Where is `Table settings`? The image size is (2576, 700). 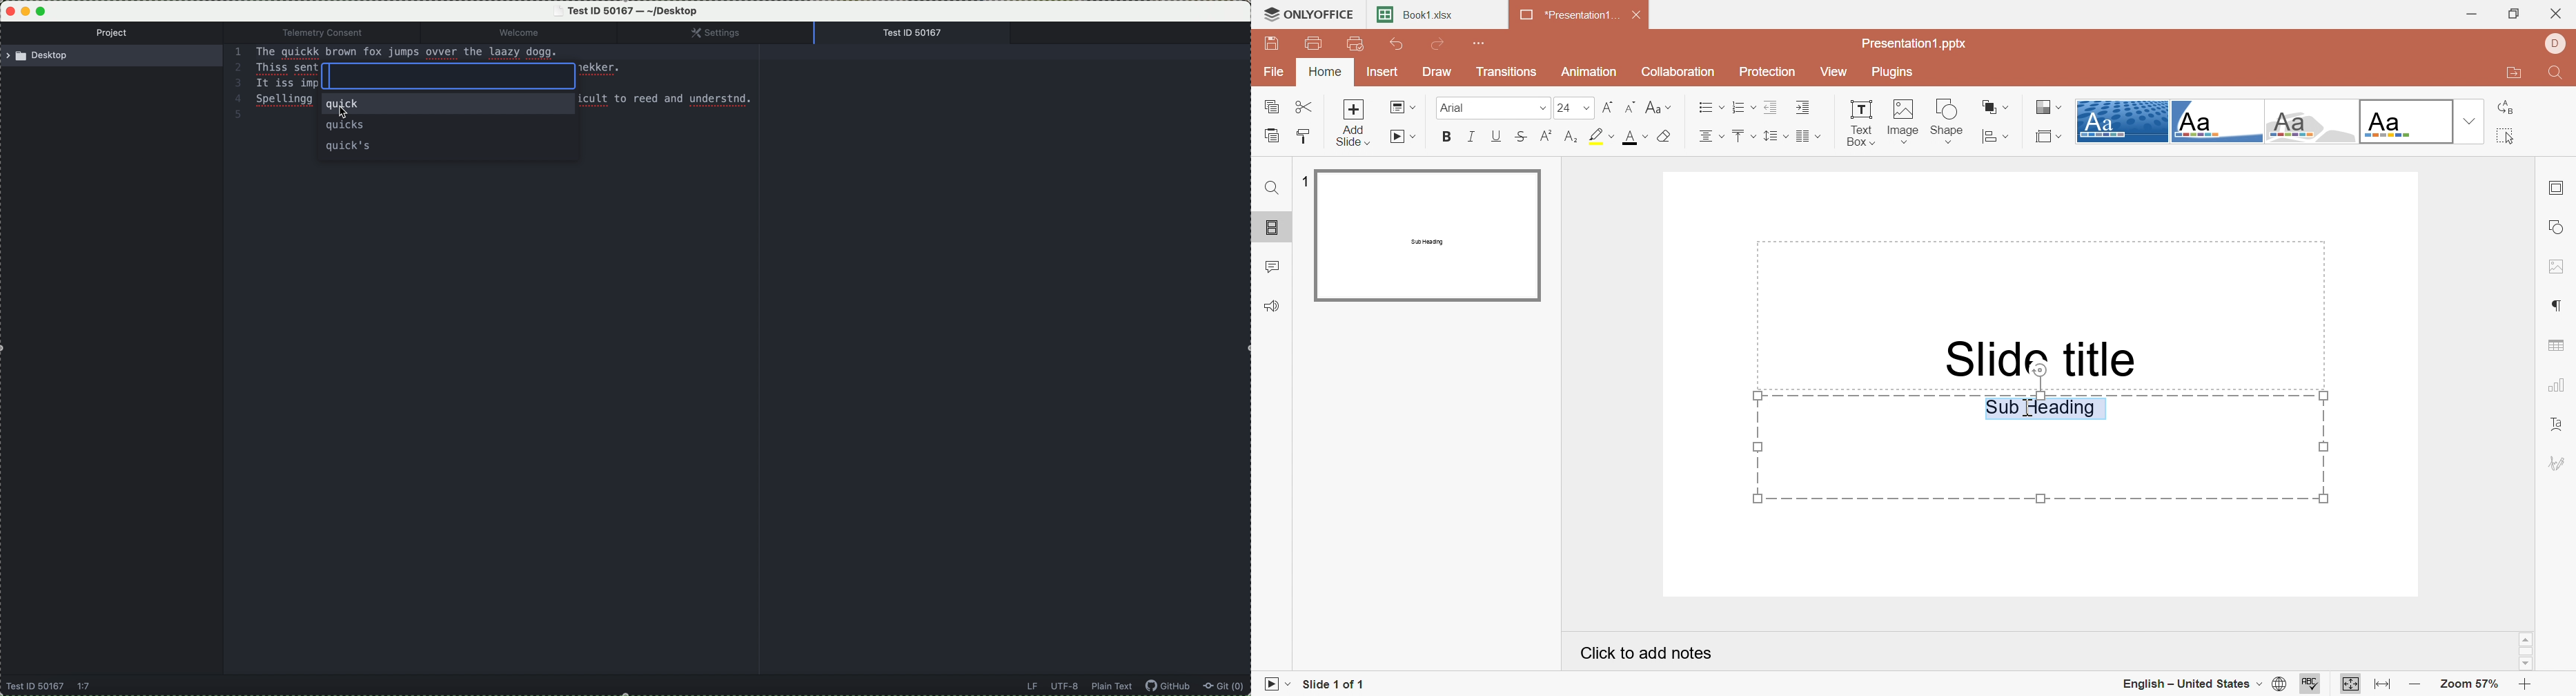 Table settings is located at coordinates (2557, 345).